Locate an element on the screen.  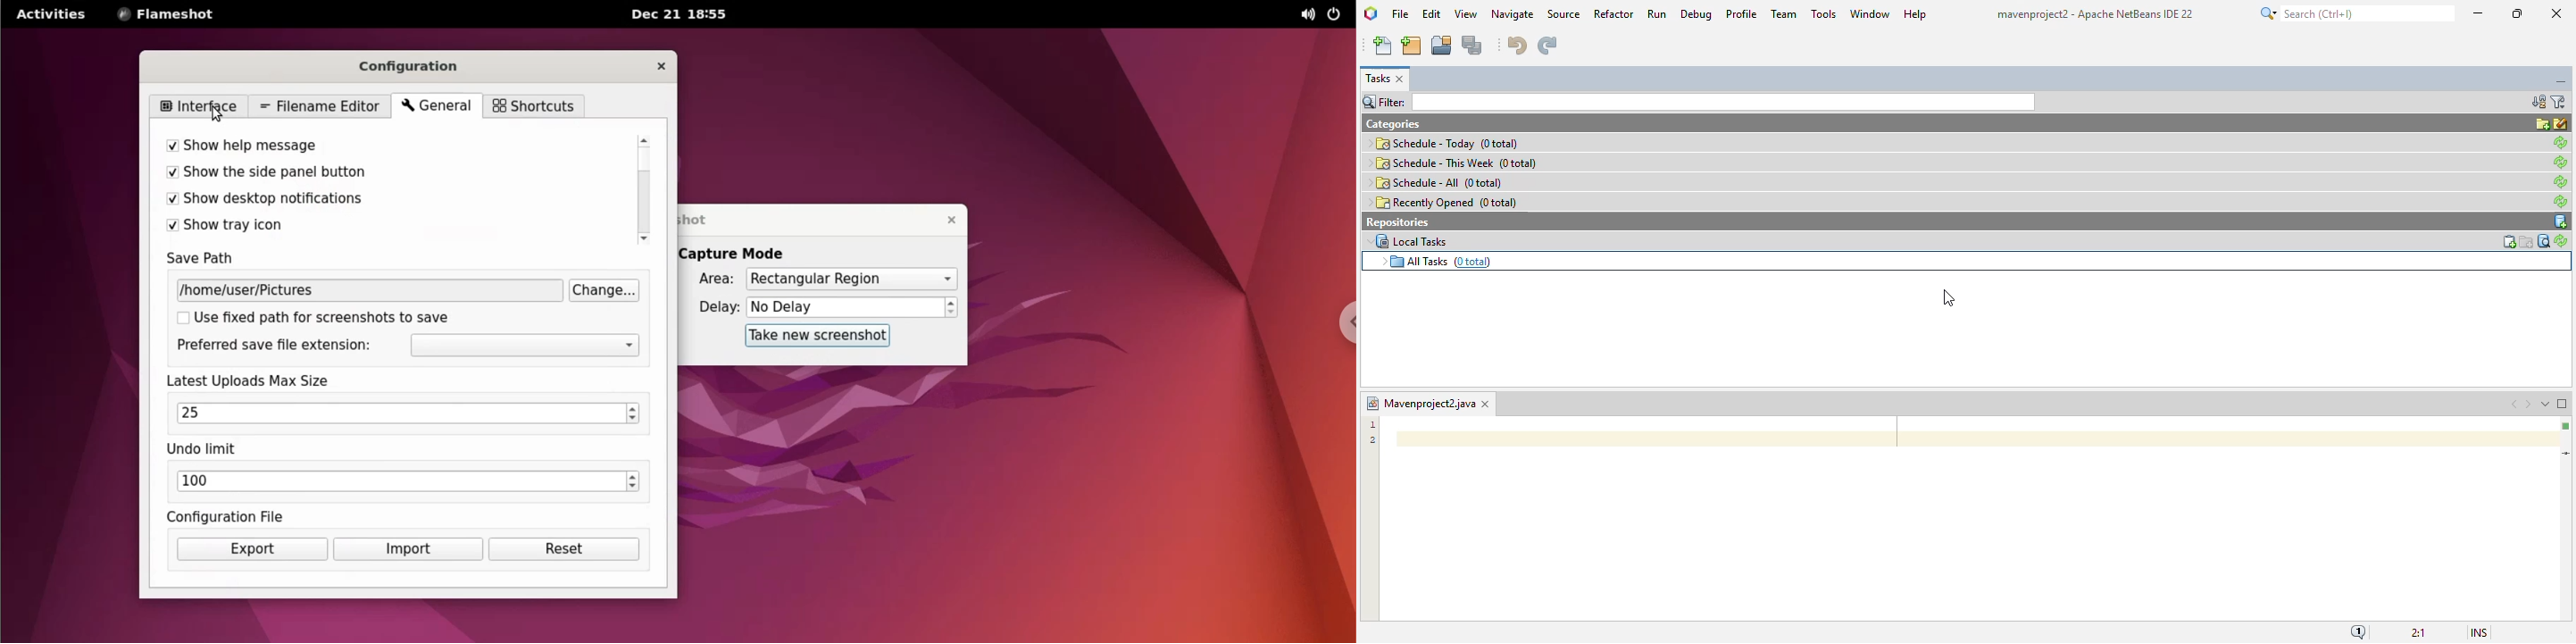
refactor is located at coordinates (1614, 13).